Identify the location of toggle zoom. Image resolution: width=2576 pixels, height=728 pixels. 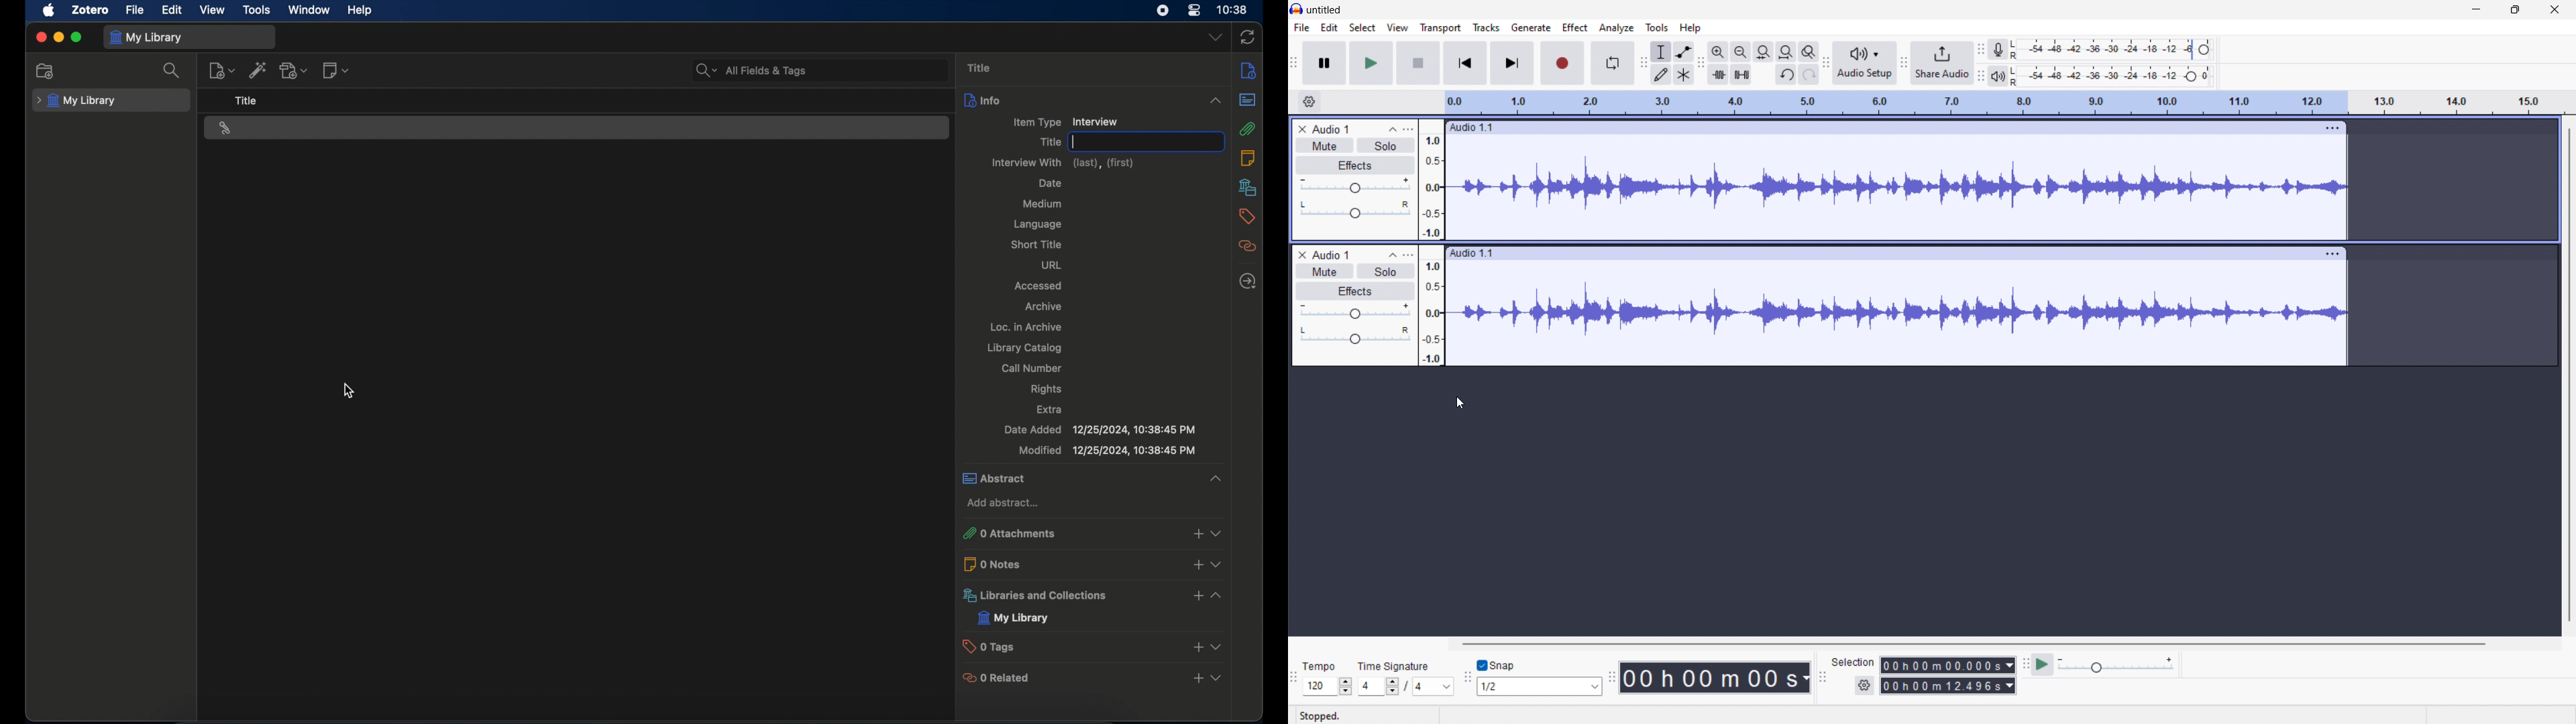
(1809, 52).